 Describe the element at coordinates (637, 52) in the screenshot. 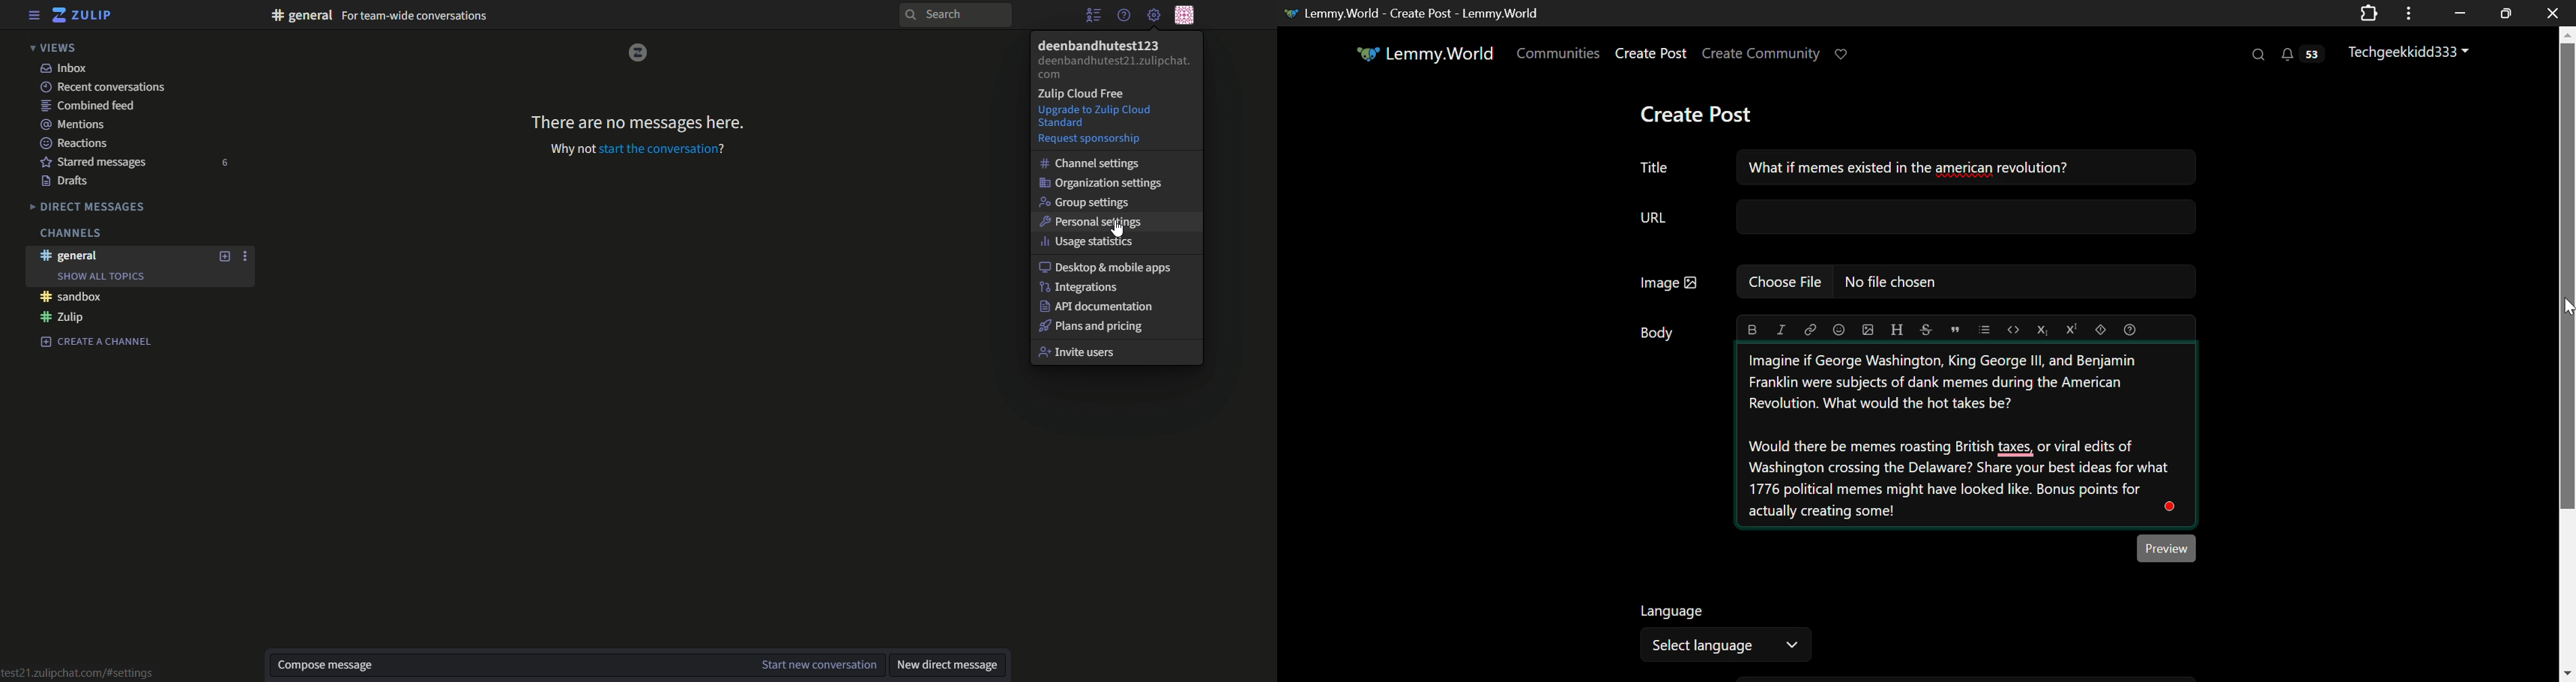

I see `logo` at that location.